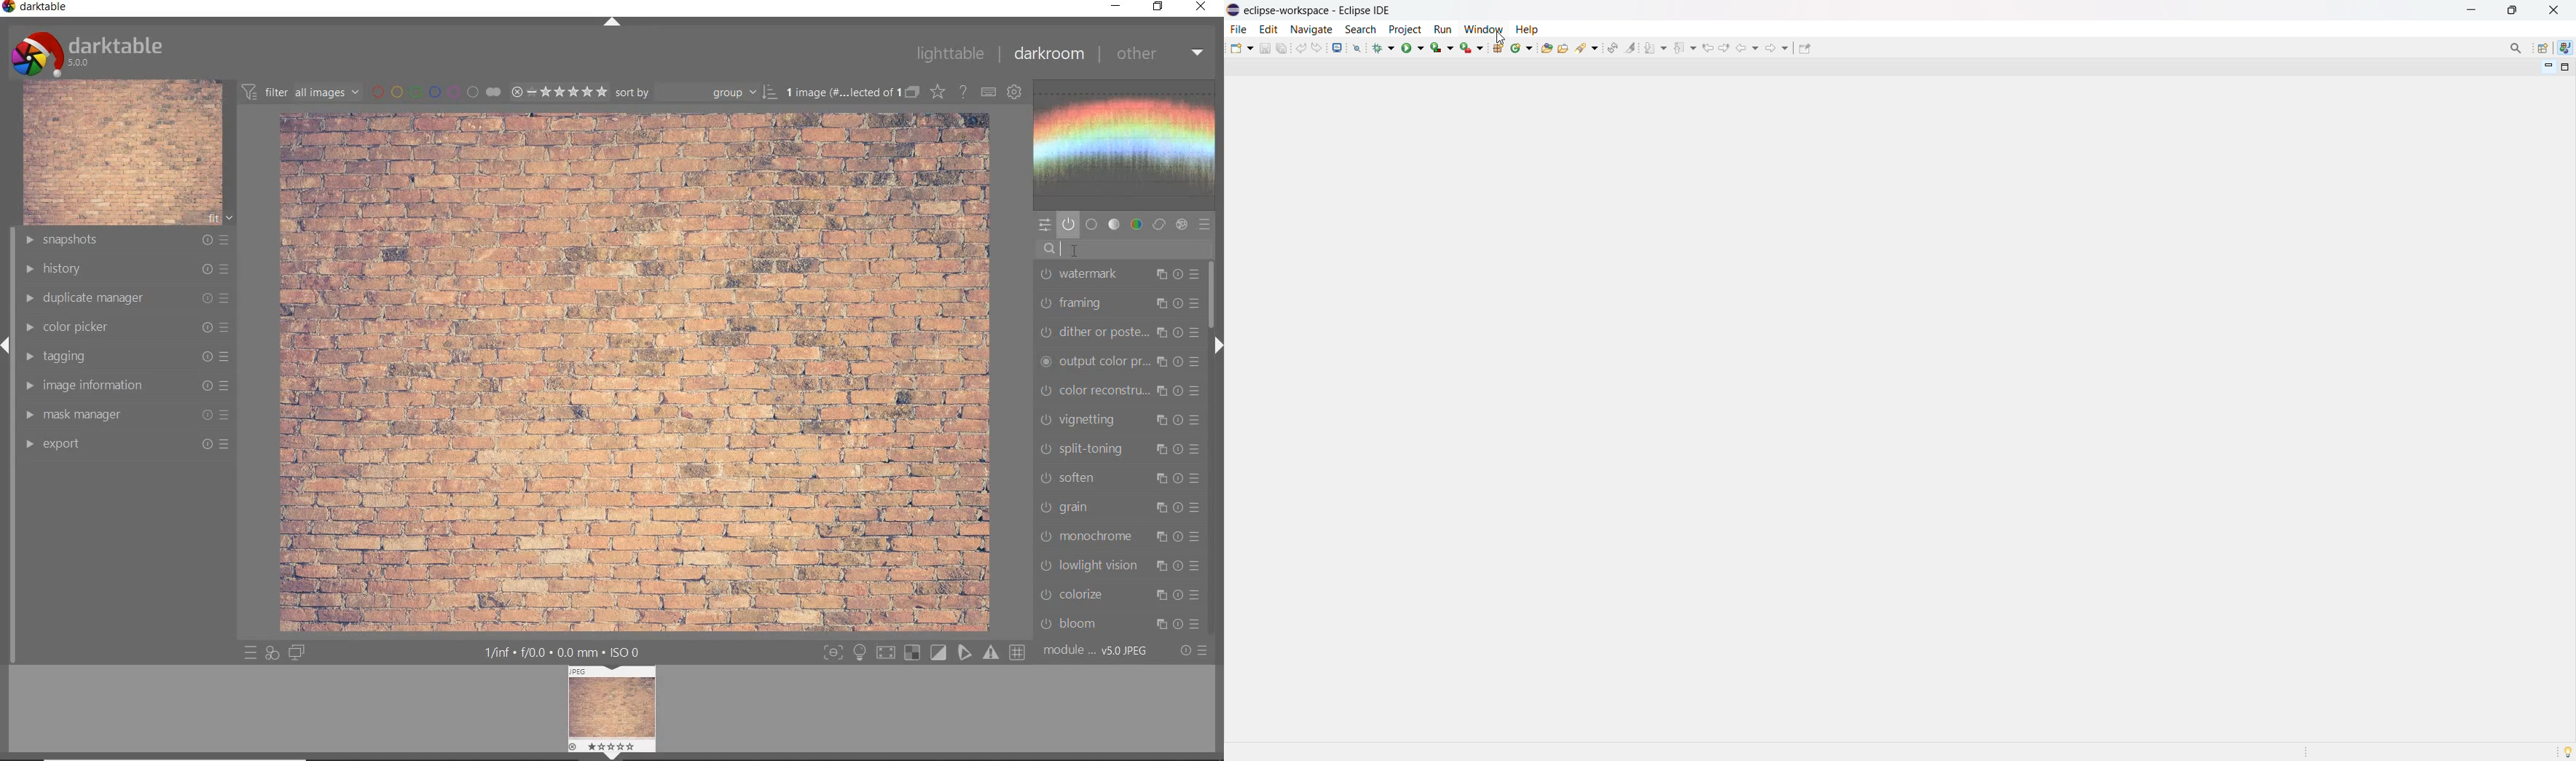 The height and width of the screenshot is (784, 2576). I want to click on filter all images, so click(300, 90).